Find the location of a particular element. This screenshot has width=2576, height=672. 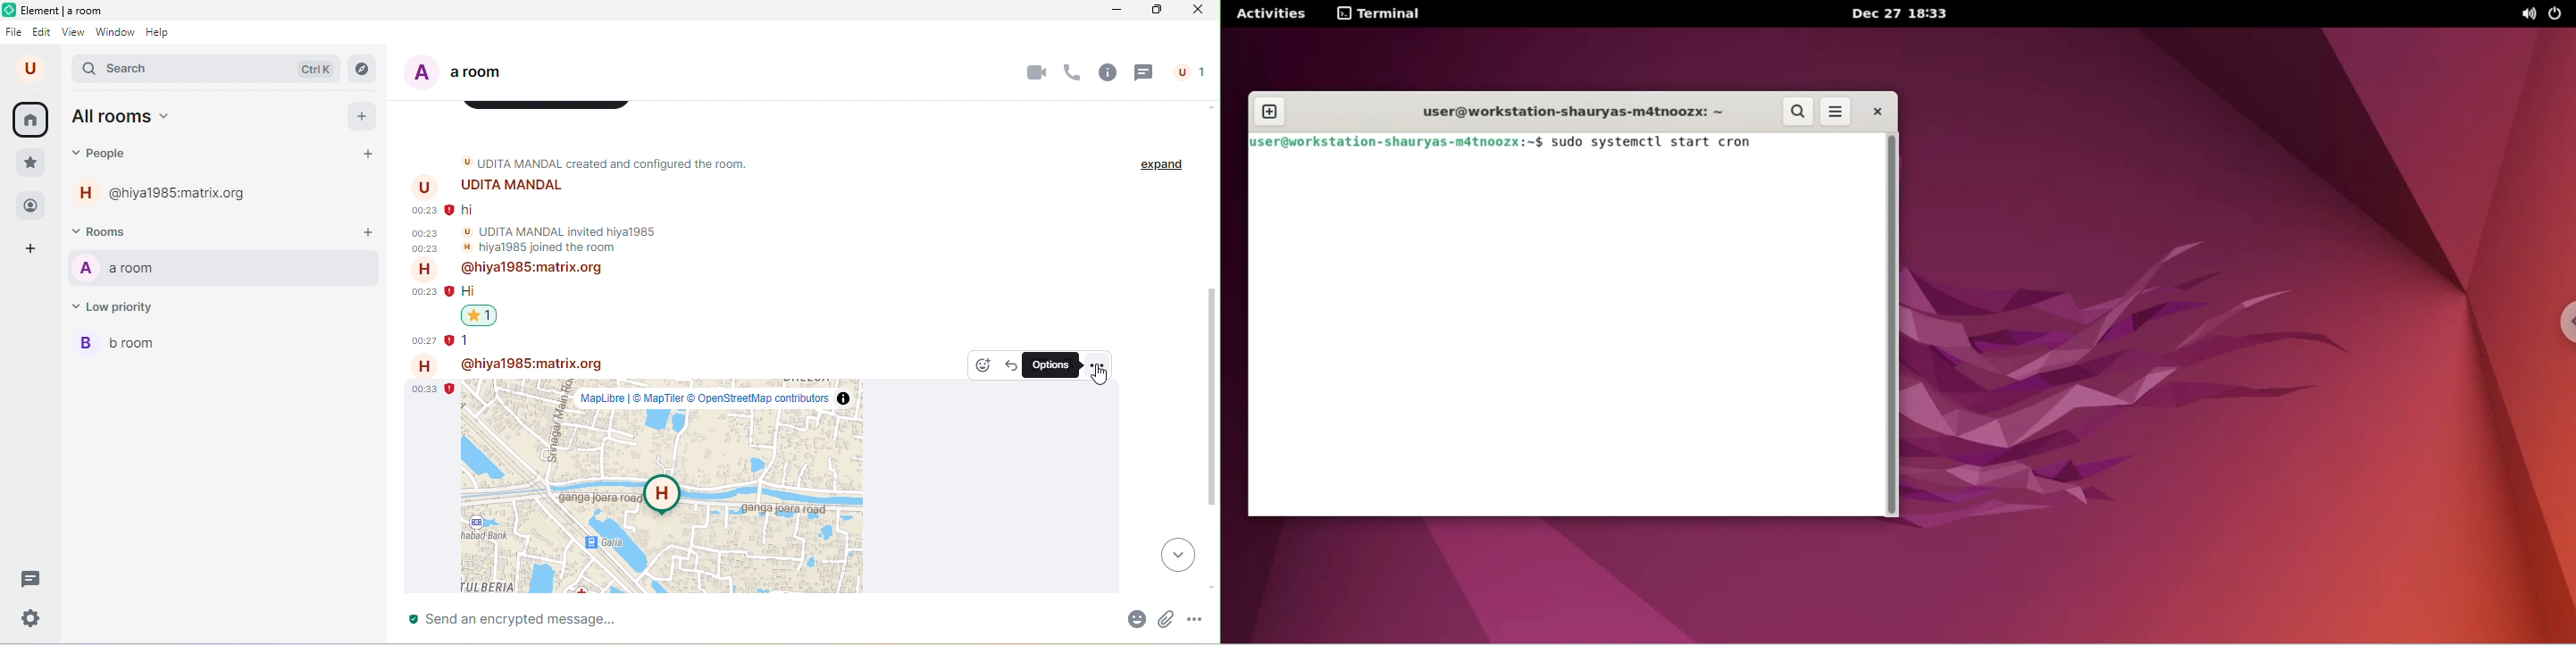

account is located at coordinates (34, 68).